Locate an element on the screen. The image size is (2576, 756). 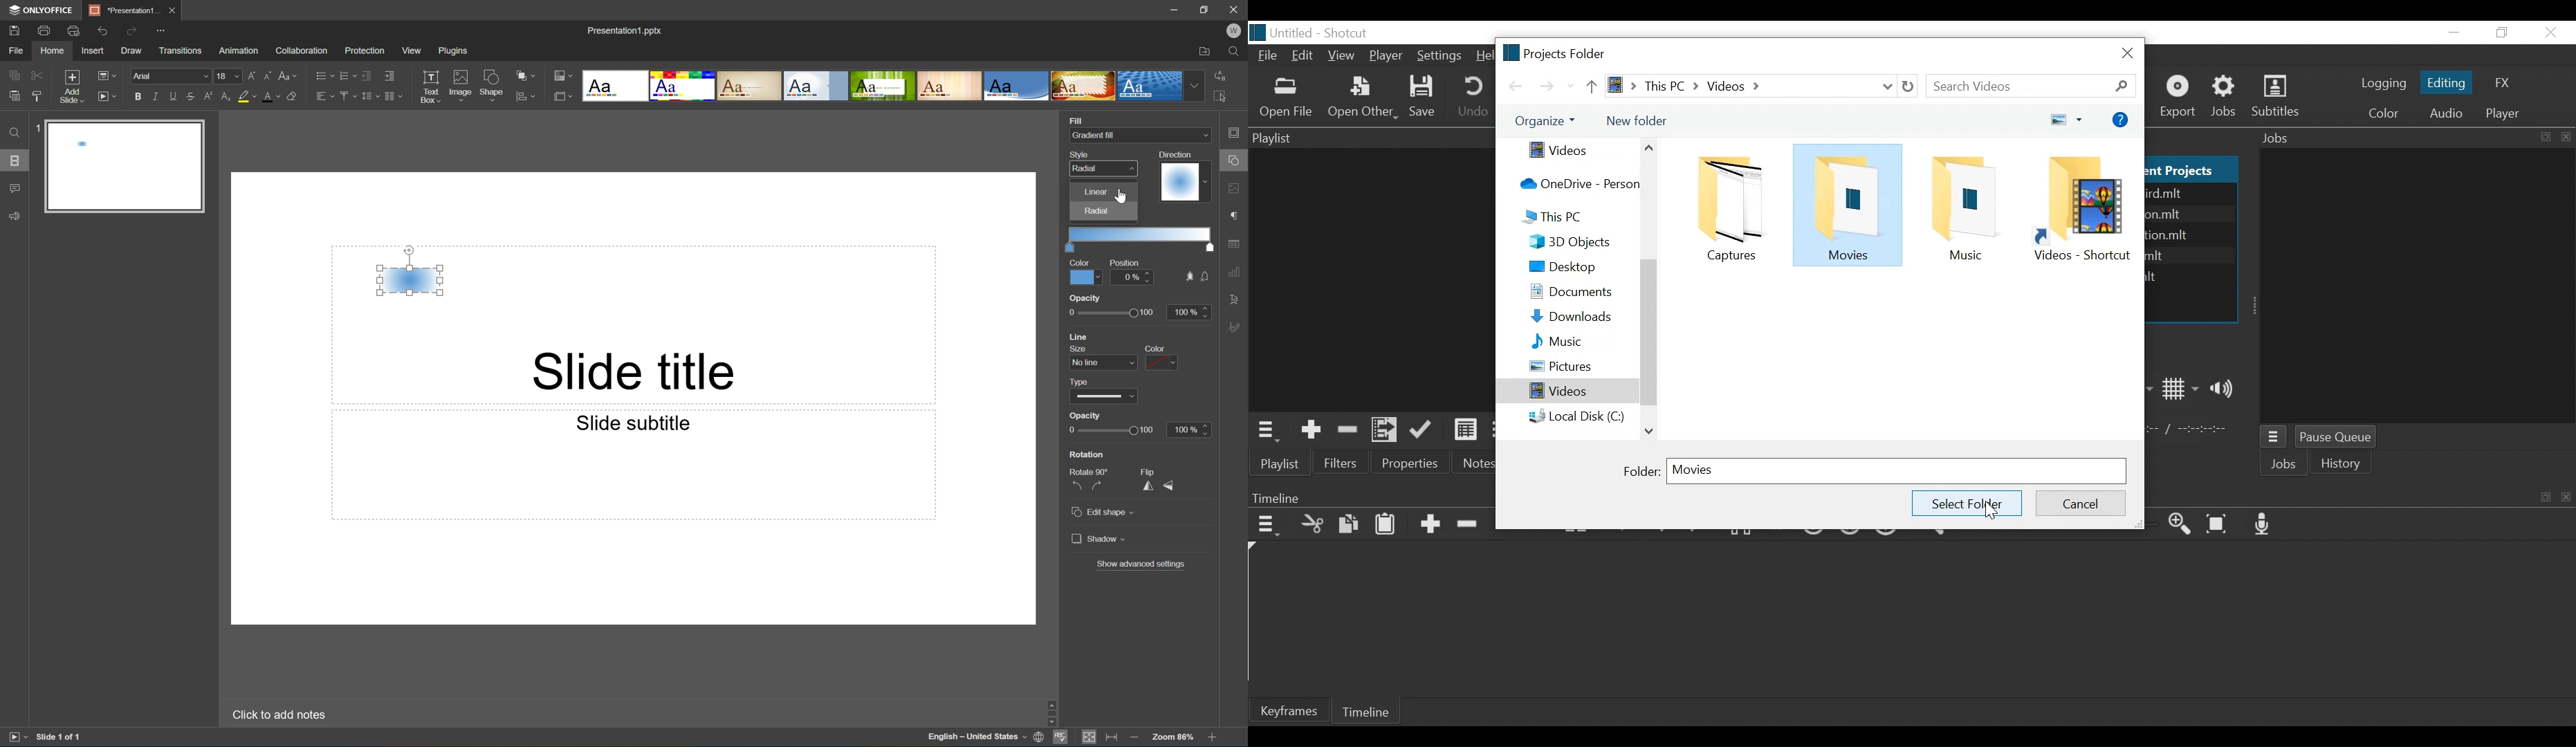
Zoom 103% is located at coordinates (1174, 738).